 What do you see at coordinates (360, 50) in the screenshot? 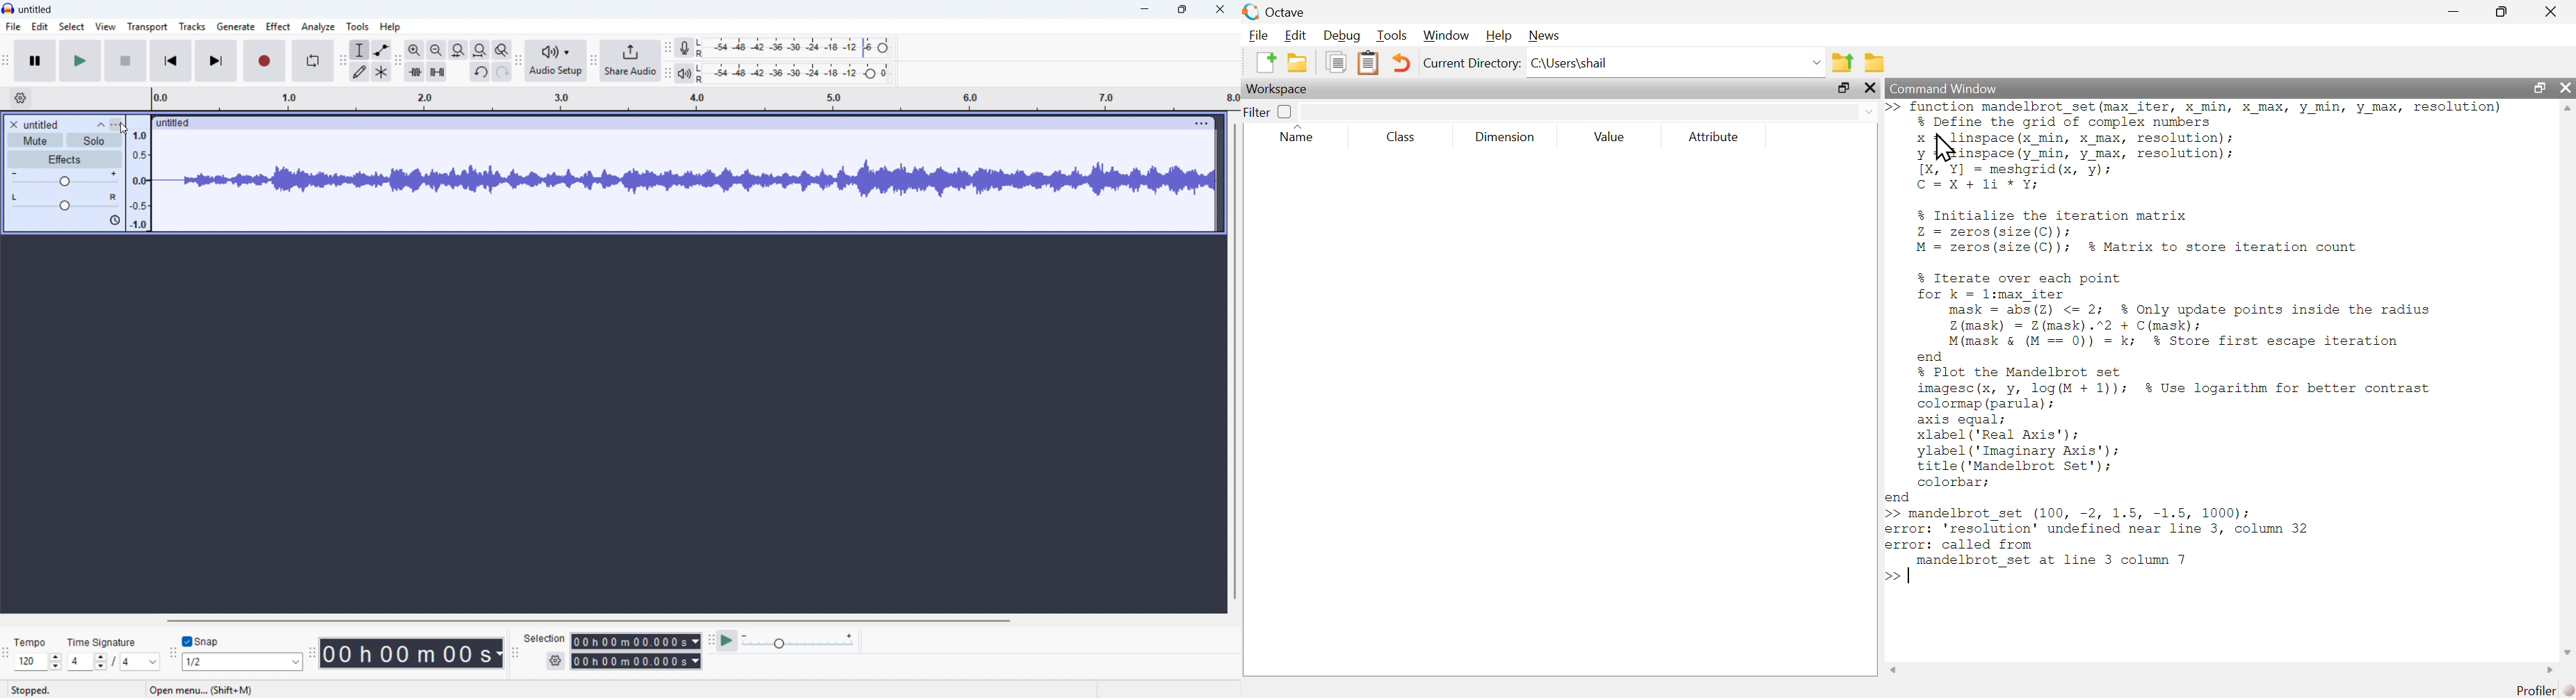
I see `Selection tool ` at bounding box center [360, 50].